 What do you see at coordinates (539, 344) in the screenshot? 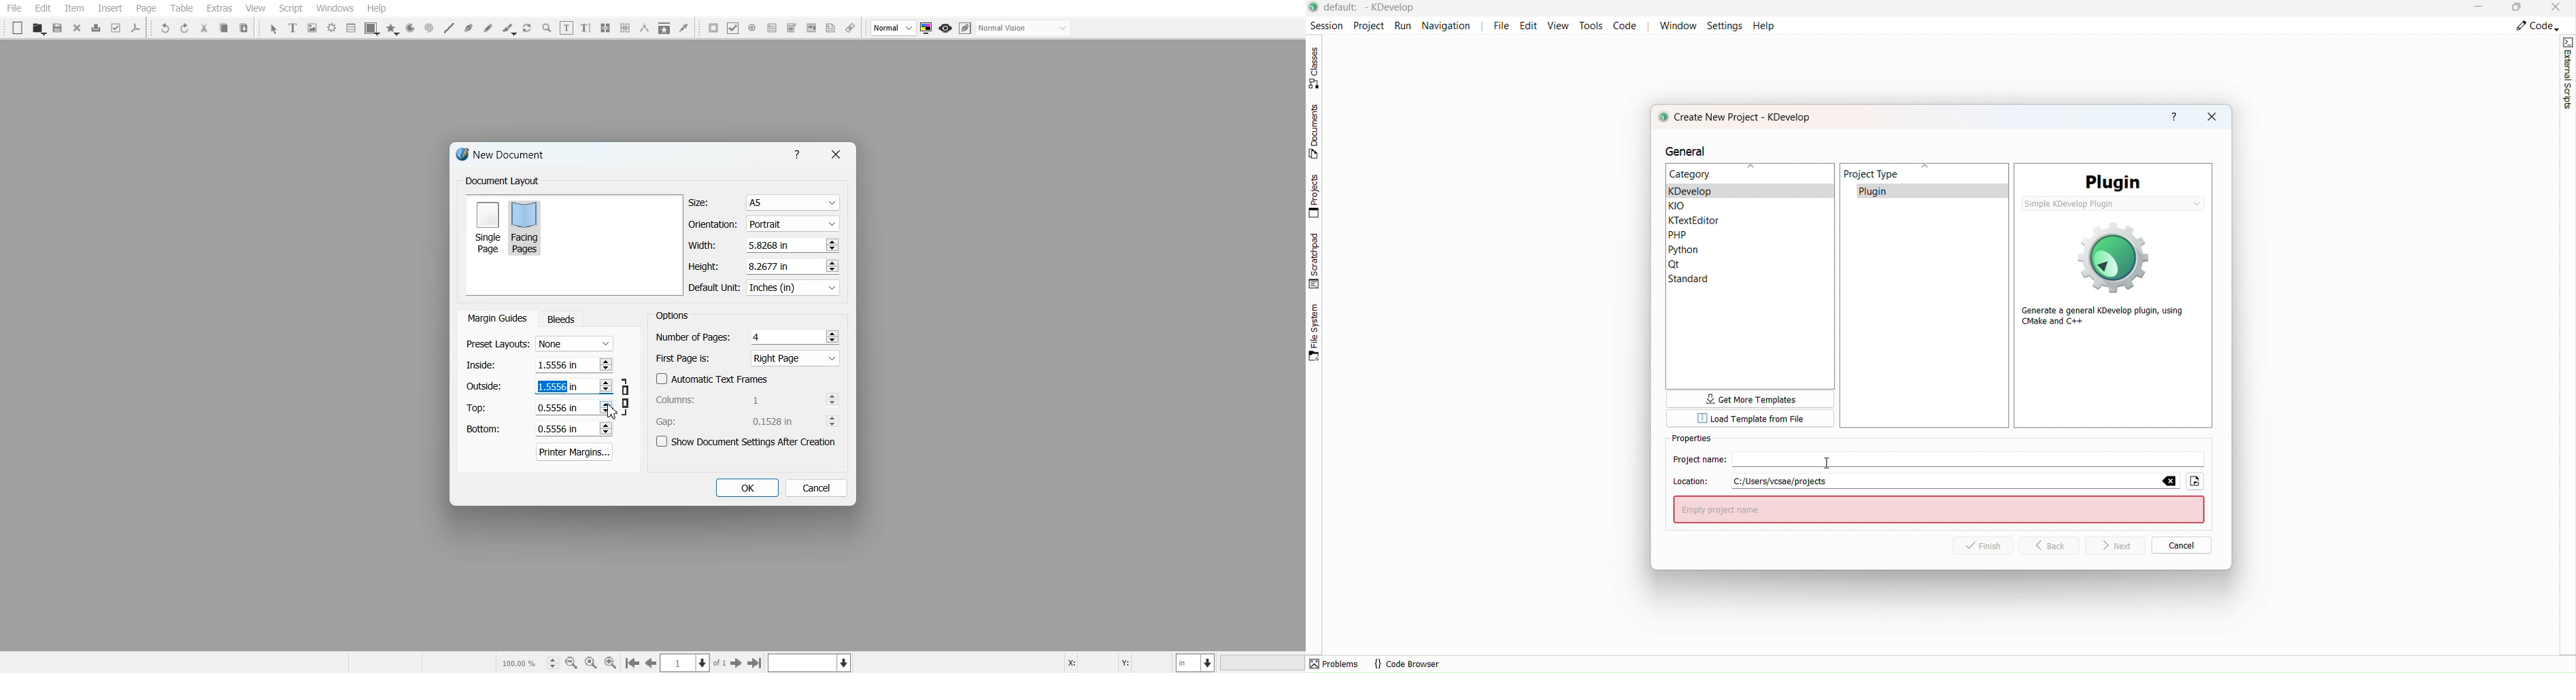
I see `Preset Layout` at bounding box center [539, 344].